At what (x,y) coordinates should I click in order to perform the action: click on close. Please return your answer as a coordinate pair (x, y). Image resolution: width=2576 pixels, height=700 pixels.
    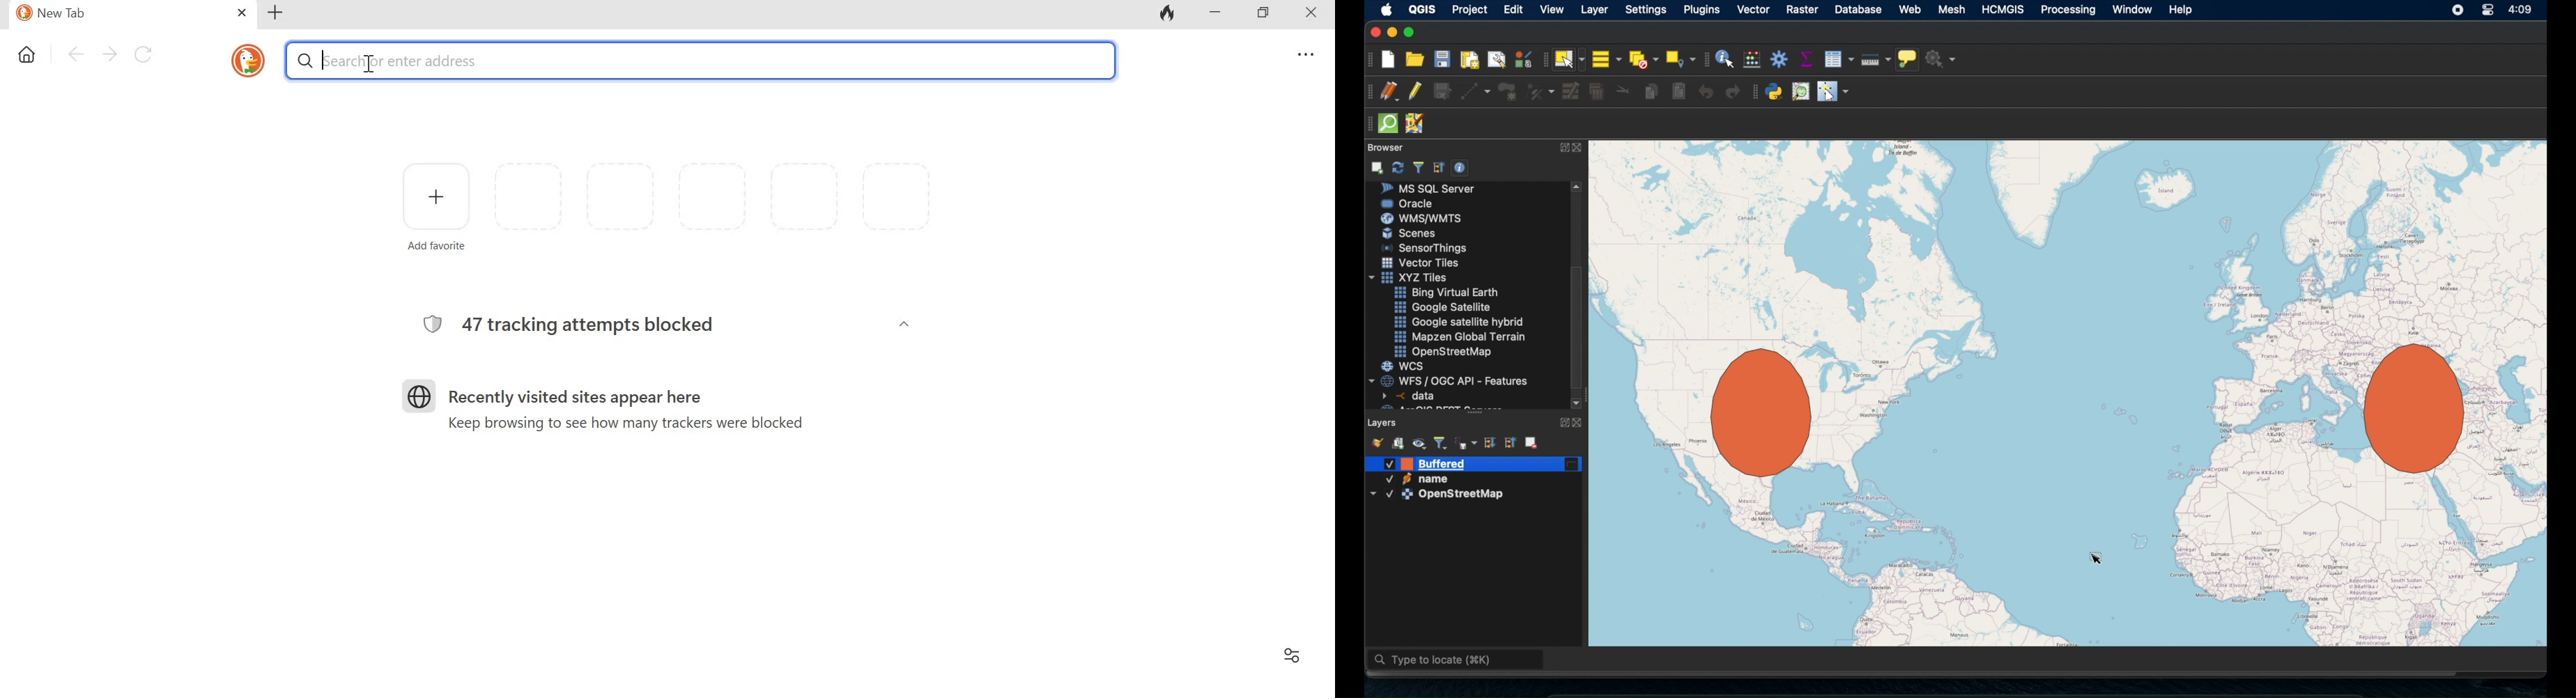
    Looking at the image, I should click on (1373, 32).